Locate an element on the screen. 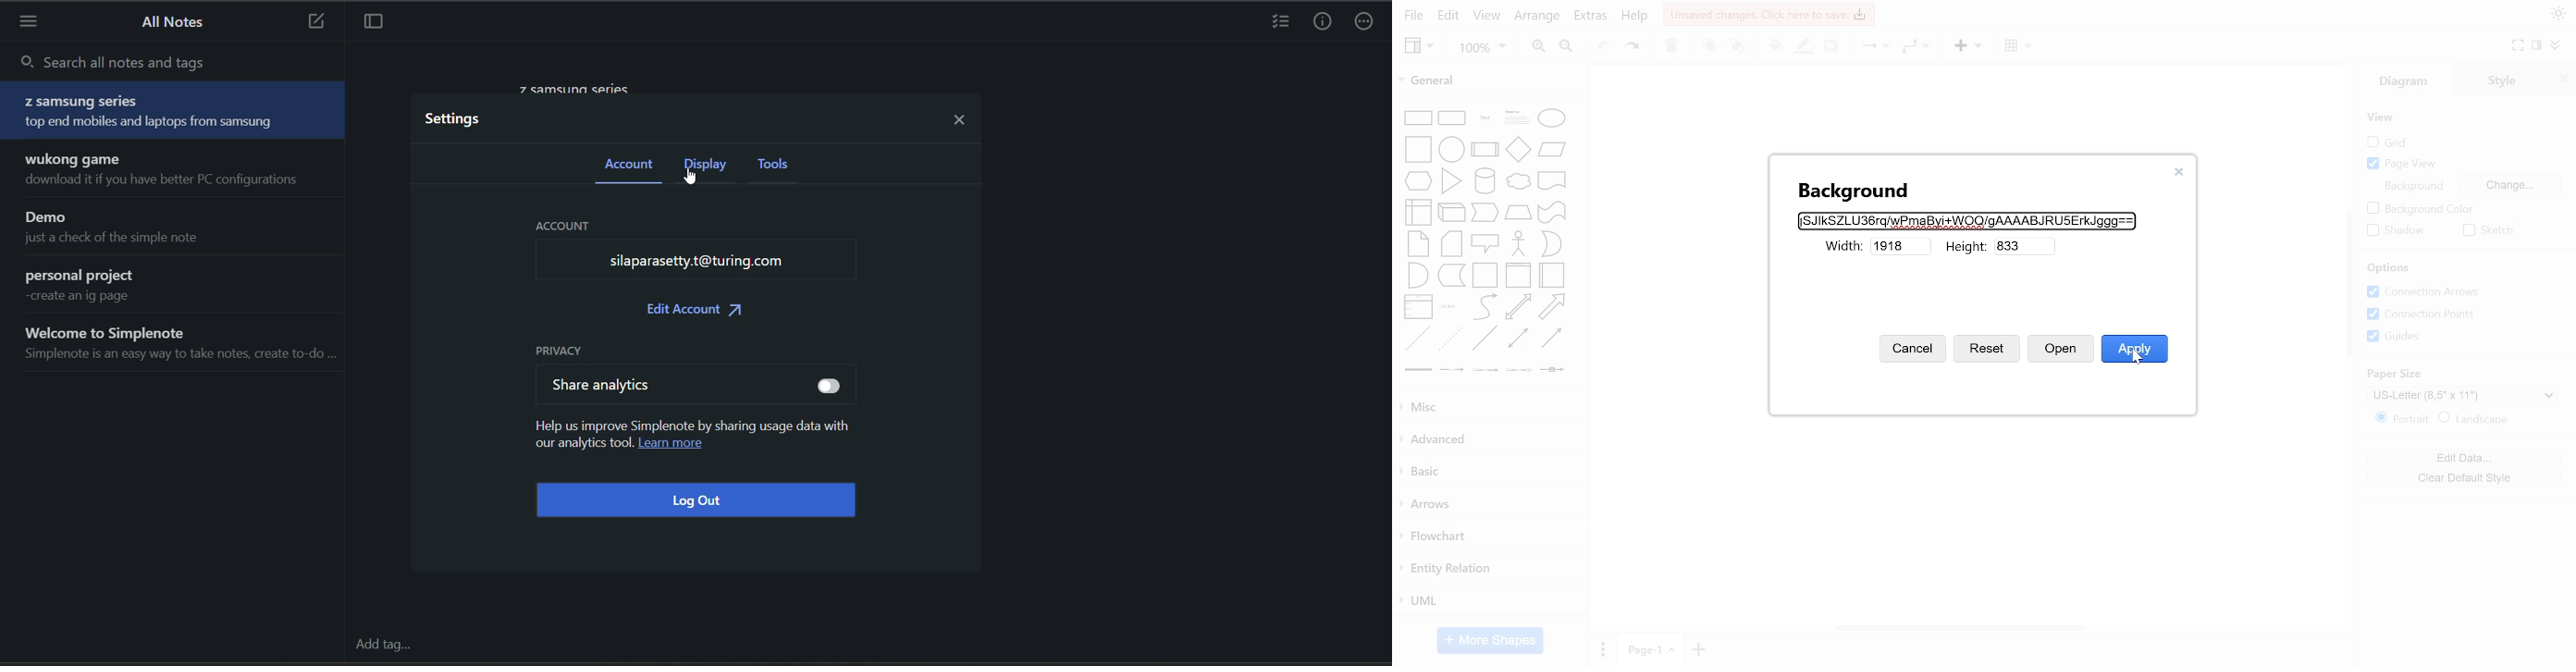 This screenshot has height=672, width=2576. Welcome to Simplenote
Simplenote is an easy way to take notes, create to-do ... is located at coordinates (178, 346).